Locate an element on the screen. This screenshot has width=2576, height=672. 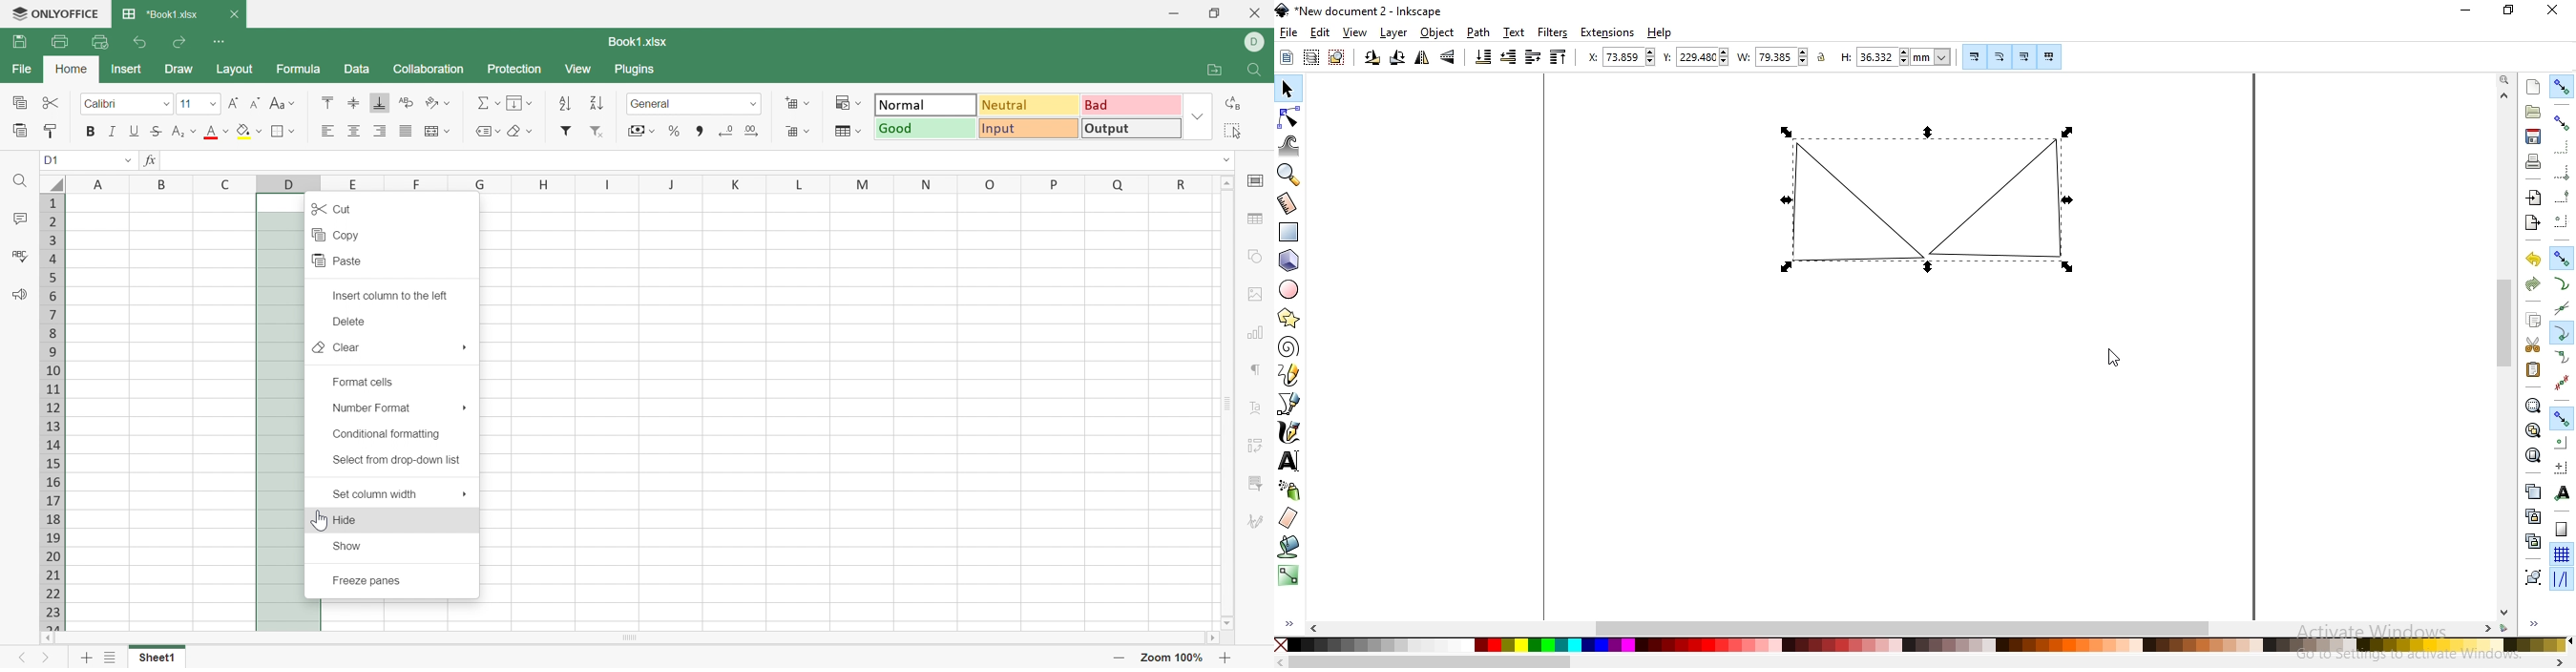
Good is located at coordinates (927, 129).